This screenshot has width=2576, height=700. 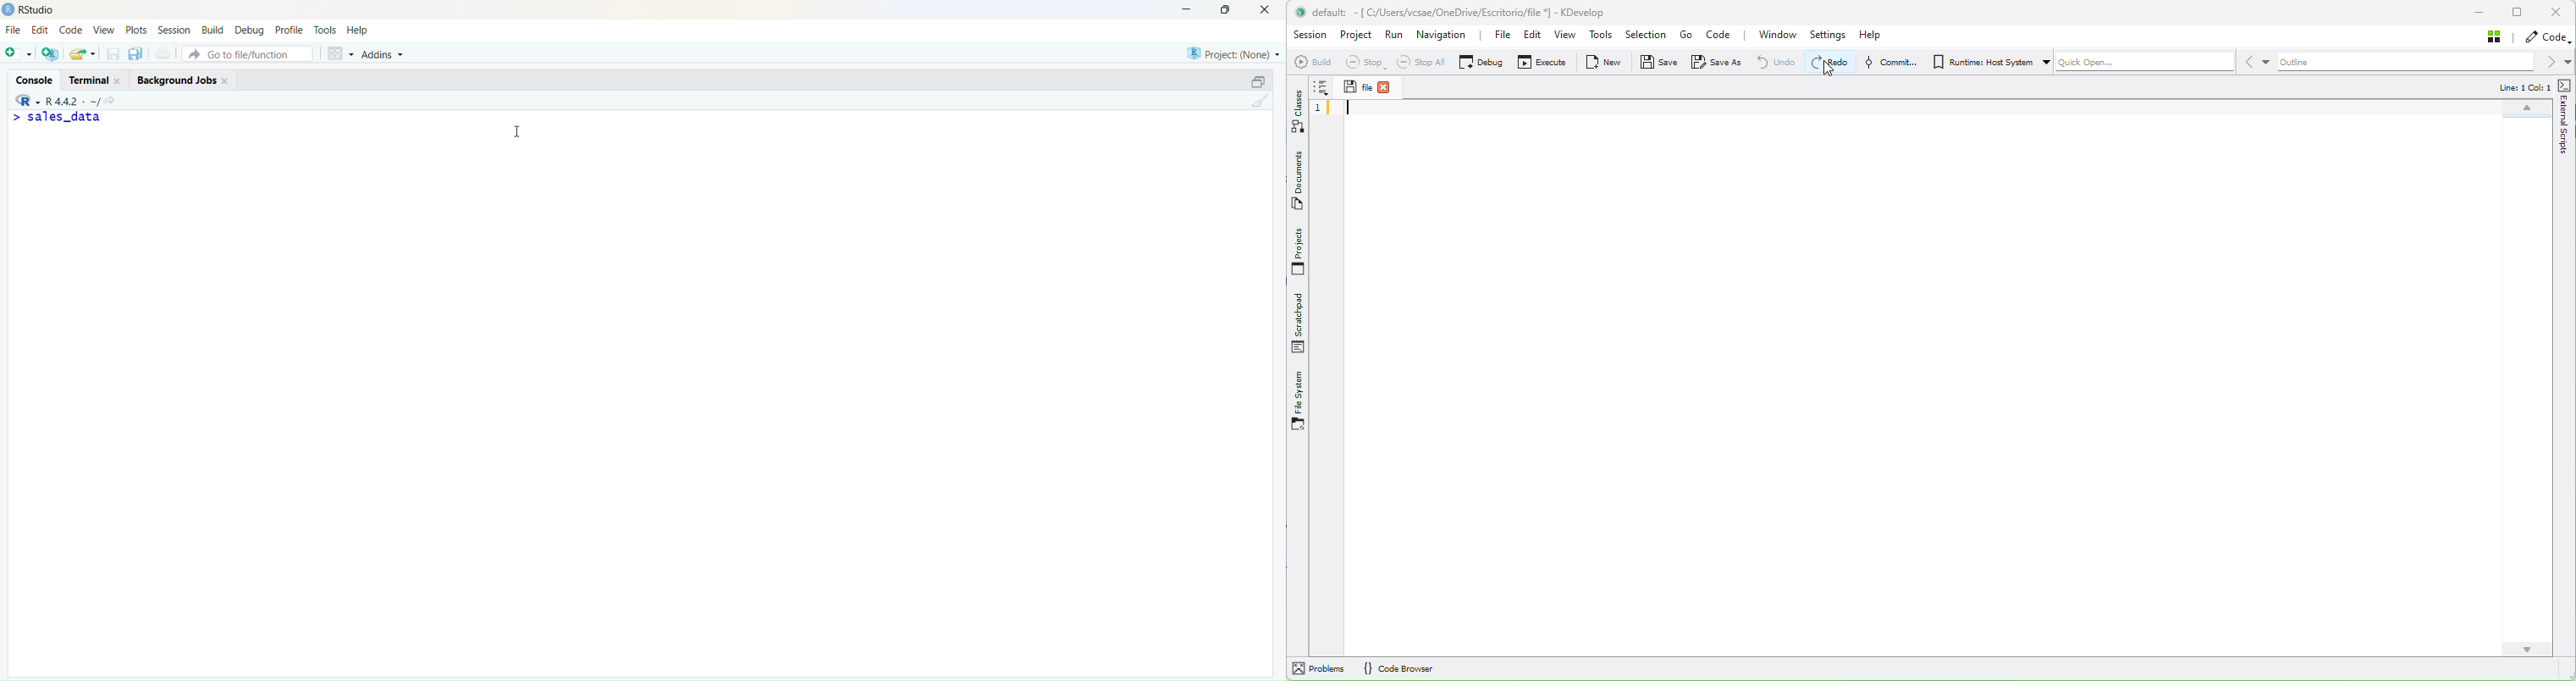 What do you see at coordinates (92, 79) in the screenshot?
I see `Terminal` at bounding box center [92, 79].